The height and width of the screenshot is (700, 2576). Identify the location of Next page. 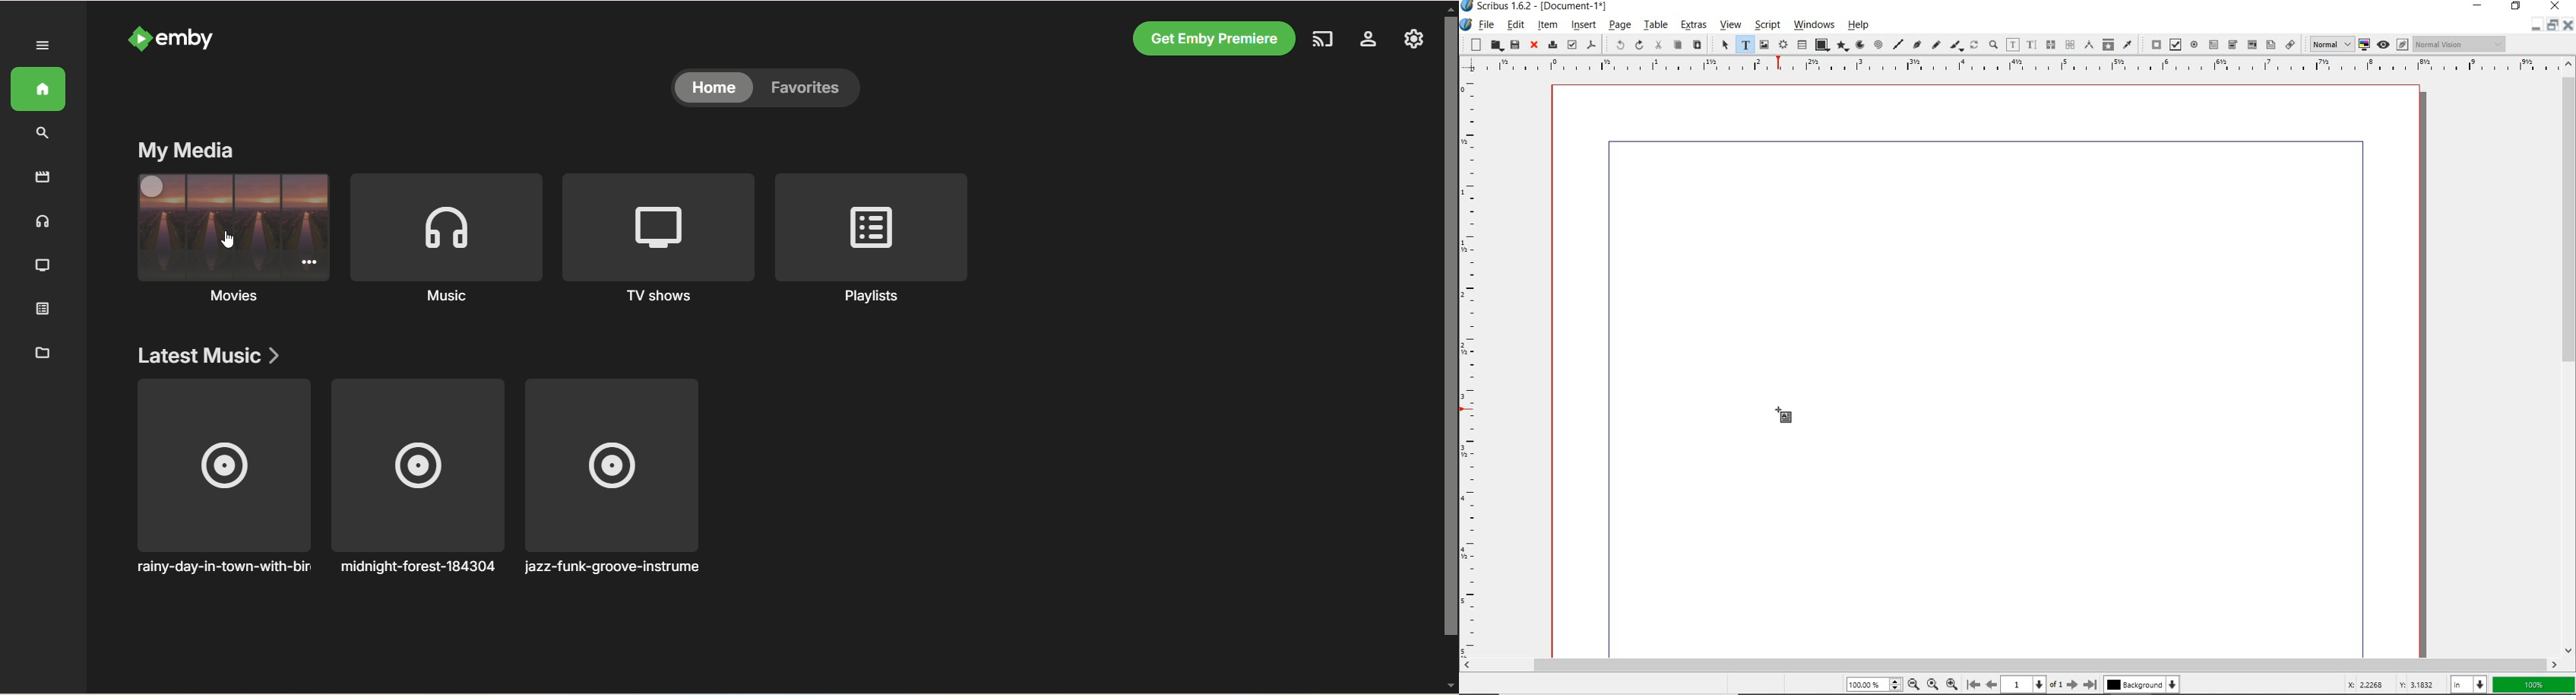
(2072, 684).